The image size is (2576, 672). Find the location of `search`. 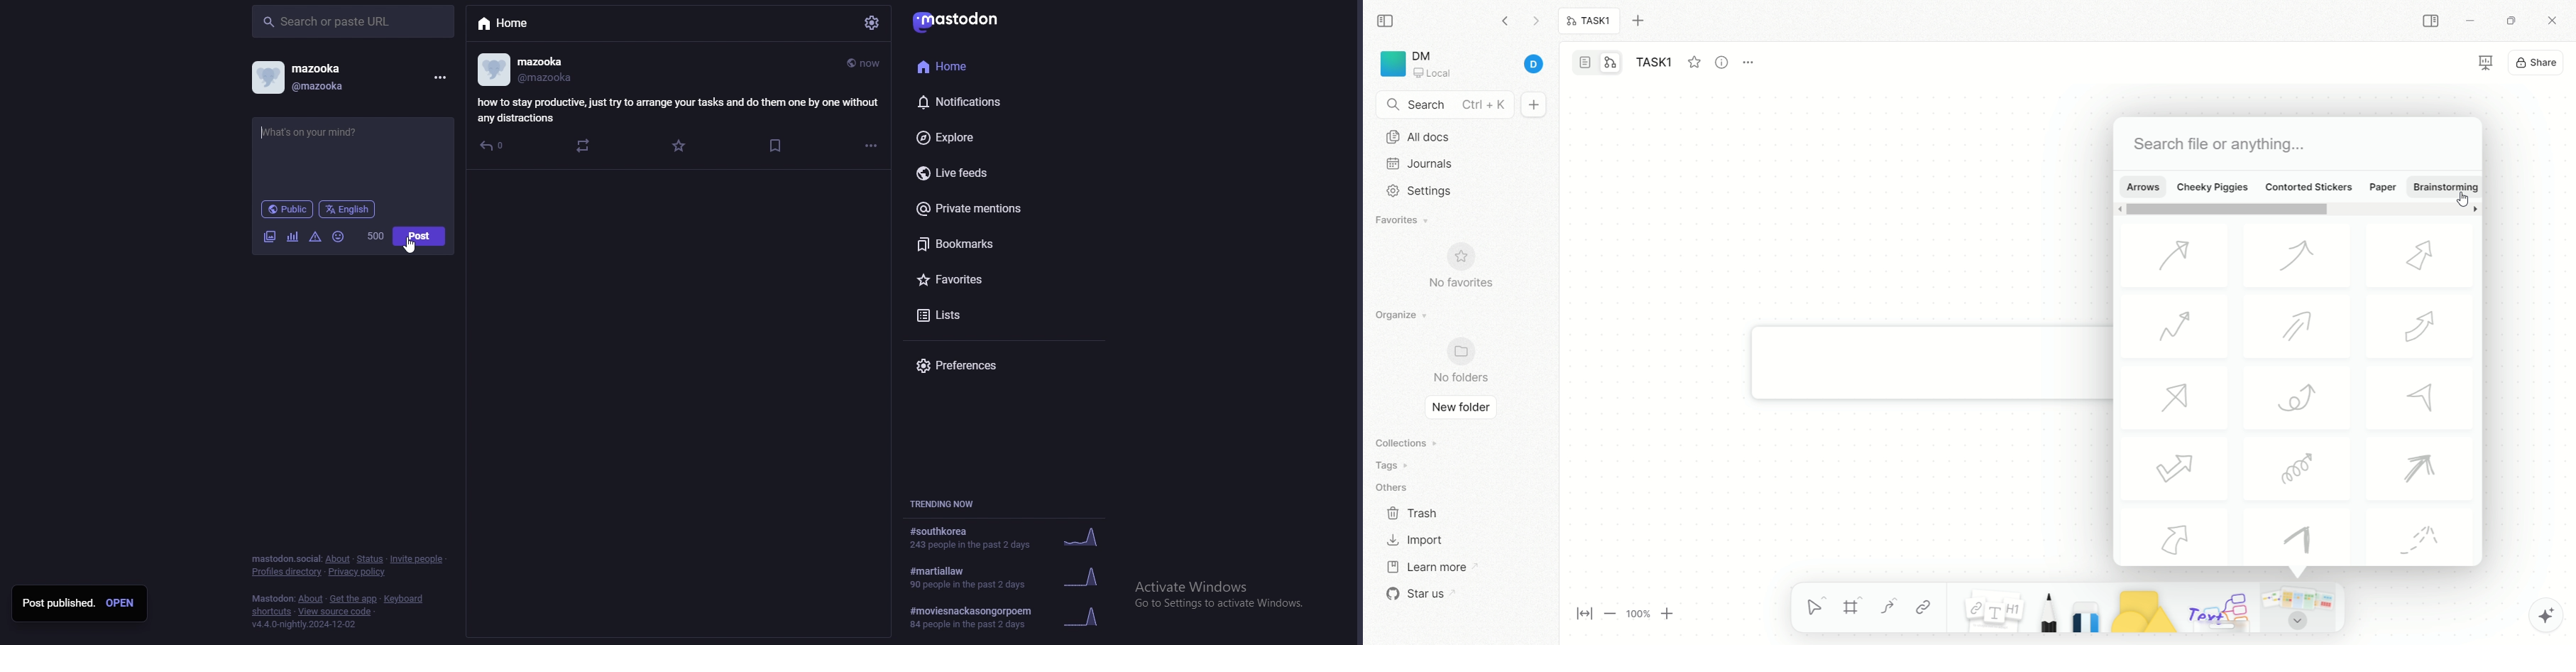

search is located at coordinates (1445, 106).